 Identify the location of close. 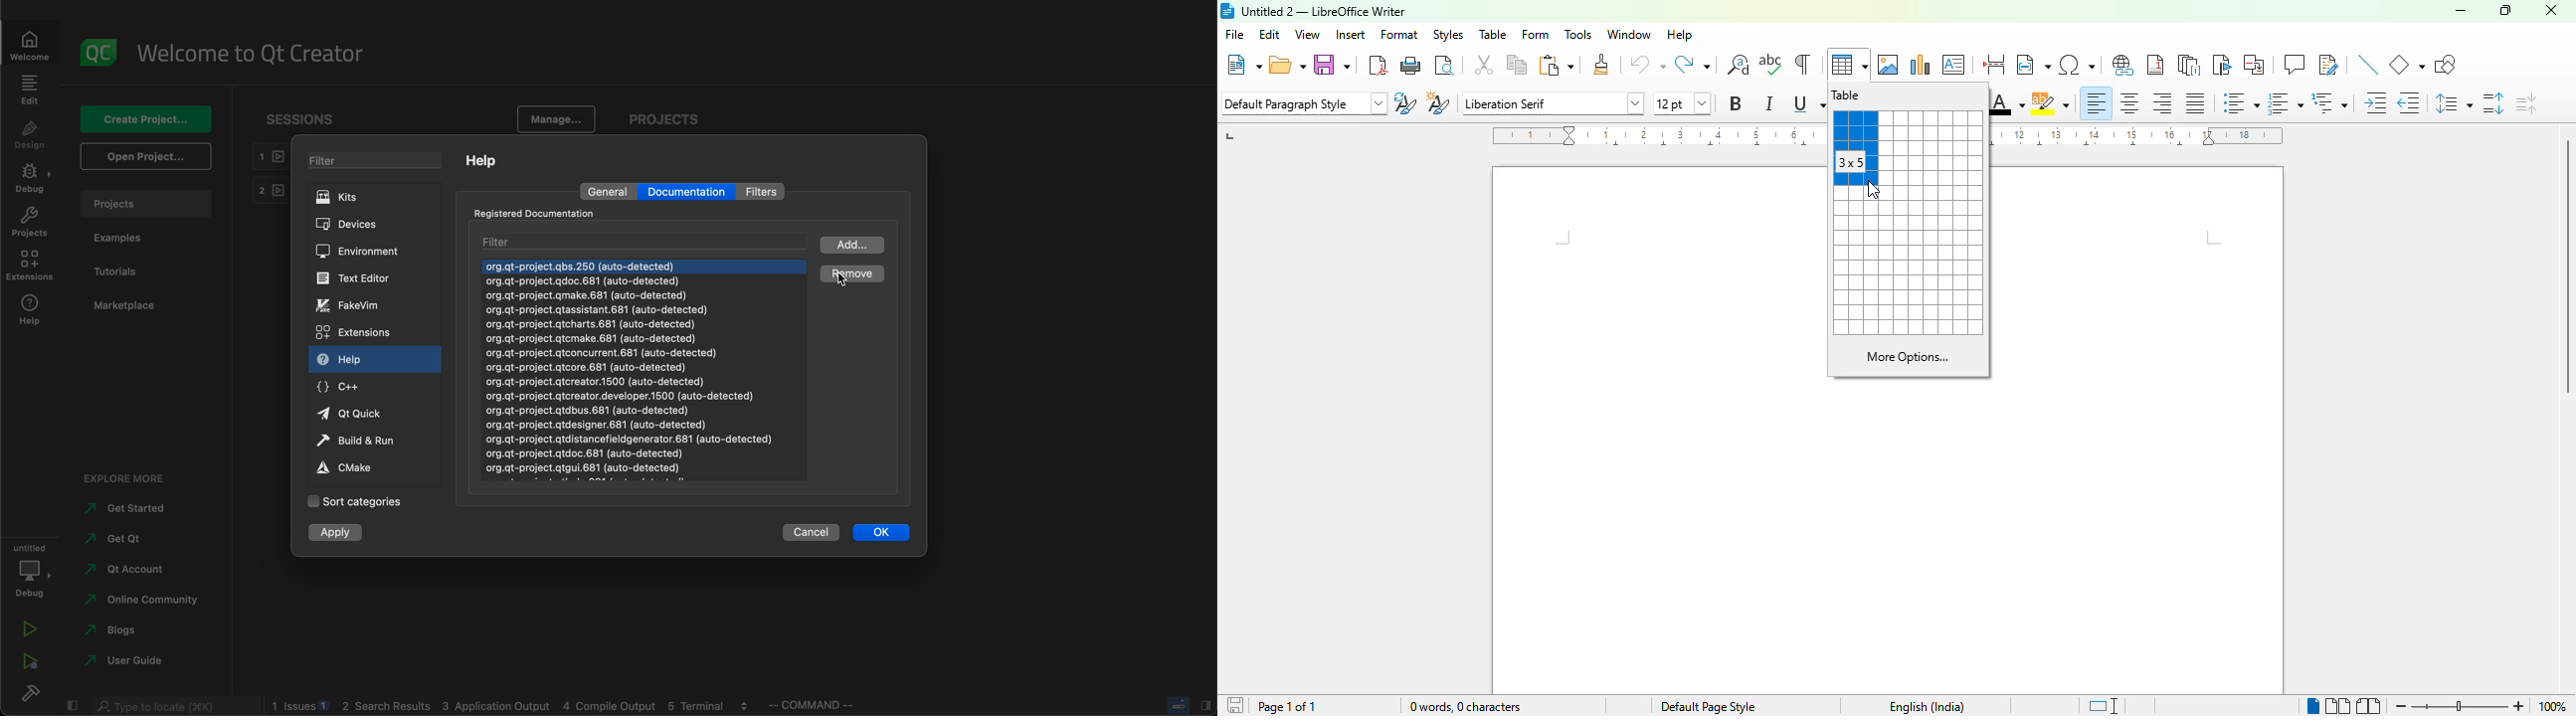
(2552, 10).